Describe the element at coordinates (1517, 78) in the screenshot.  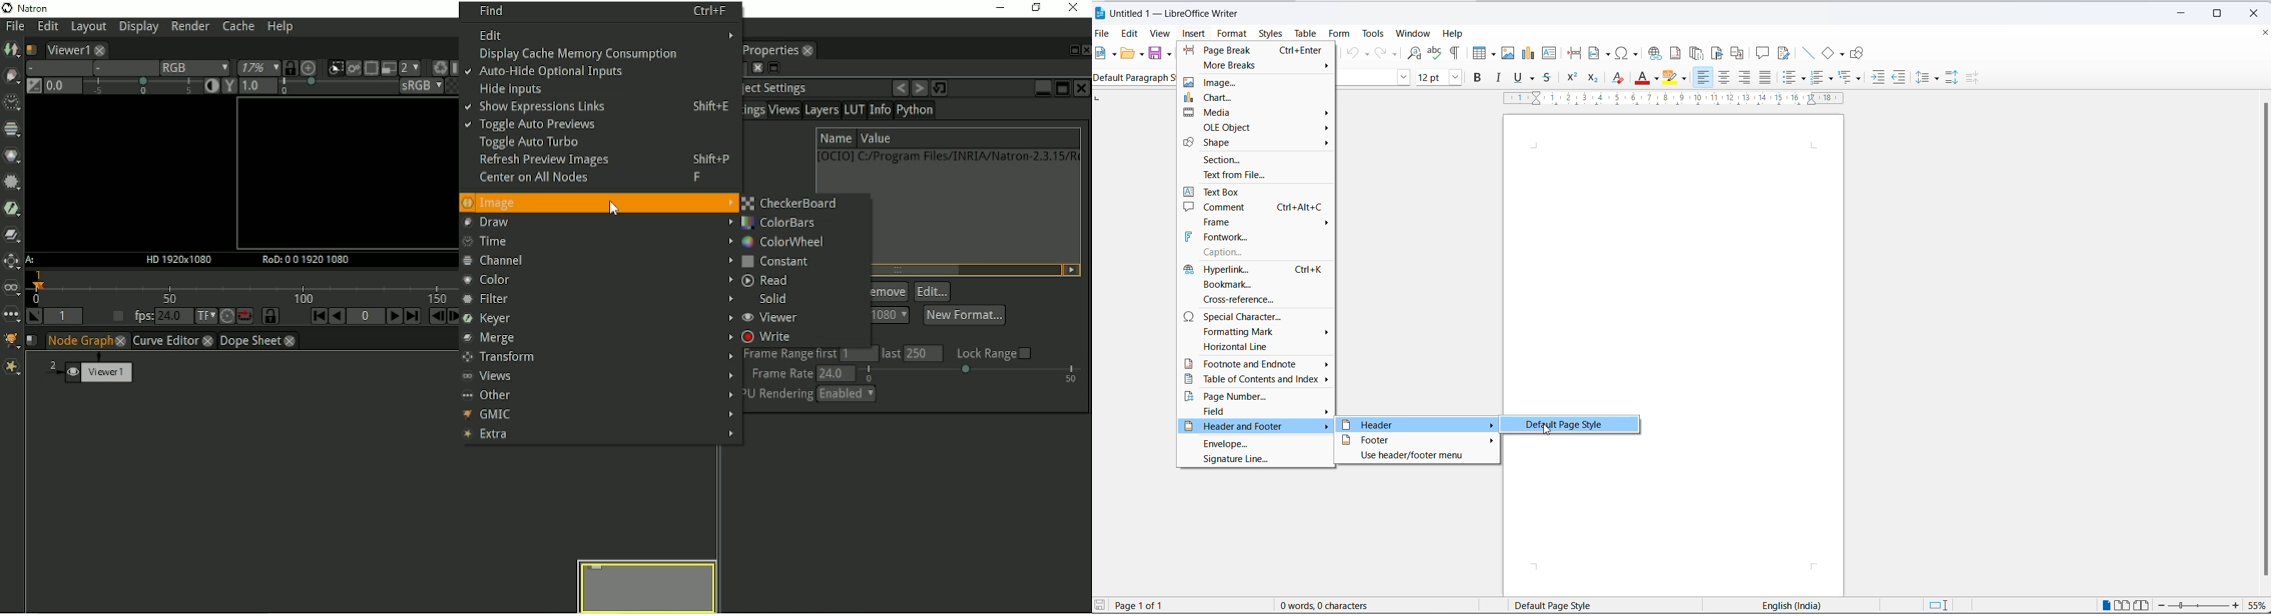
I see `underline` at that location.